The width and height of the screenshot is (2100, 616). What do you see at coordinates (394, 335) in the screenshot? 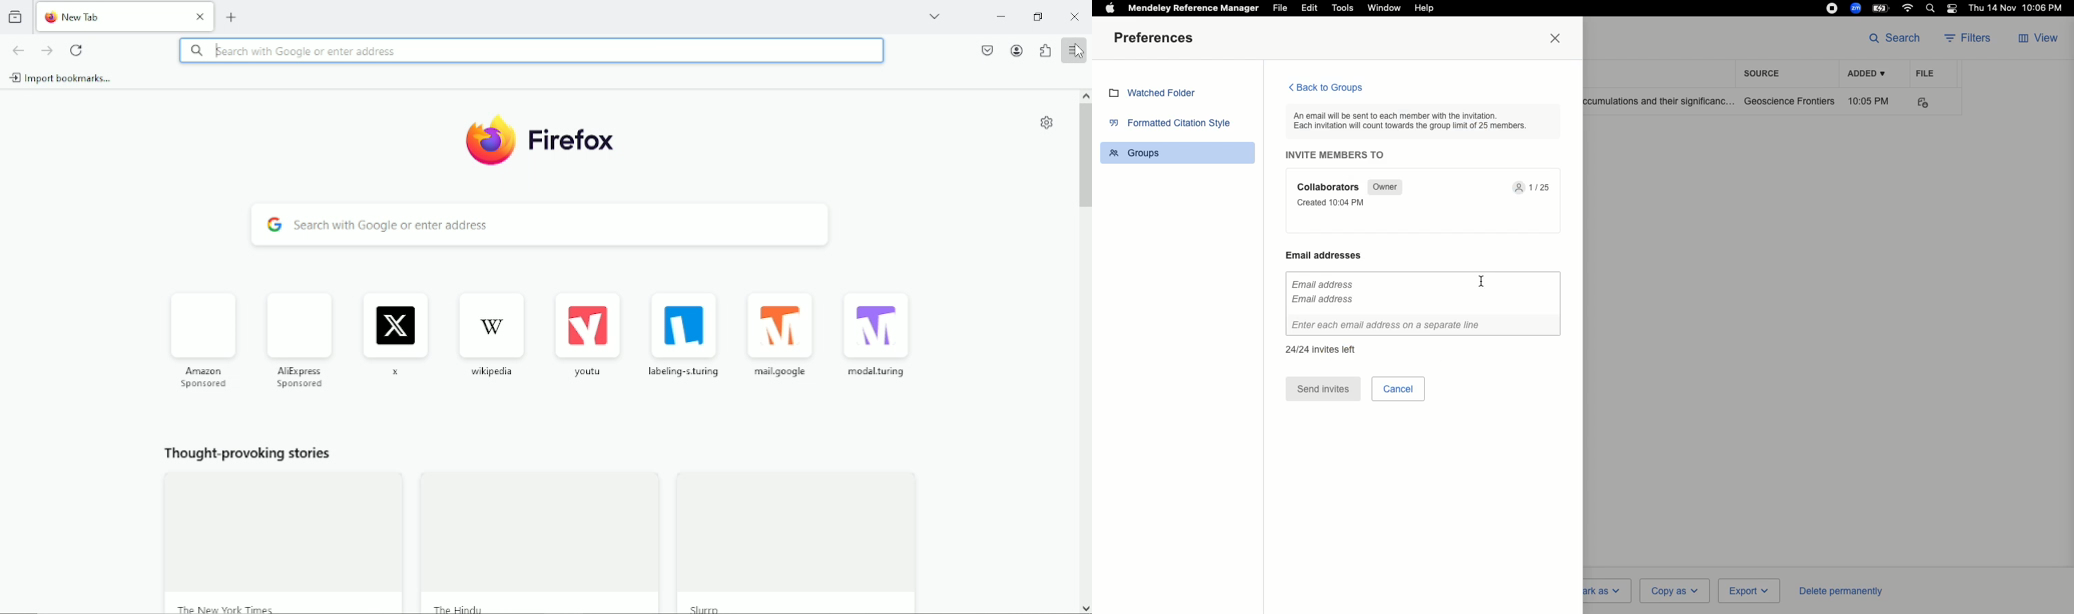
I see `x` at bounding box center [394, 335].